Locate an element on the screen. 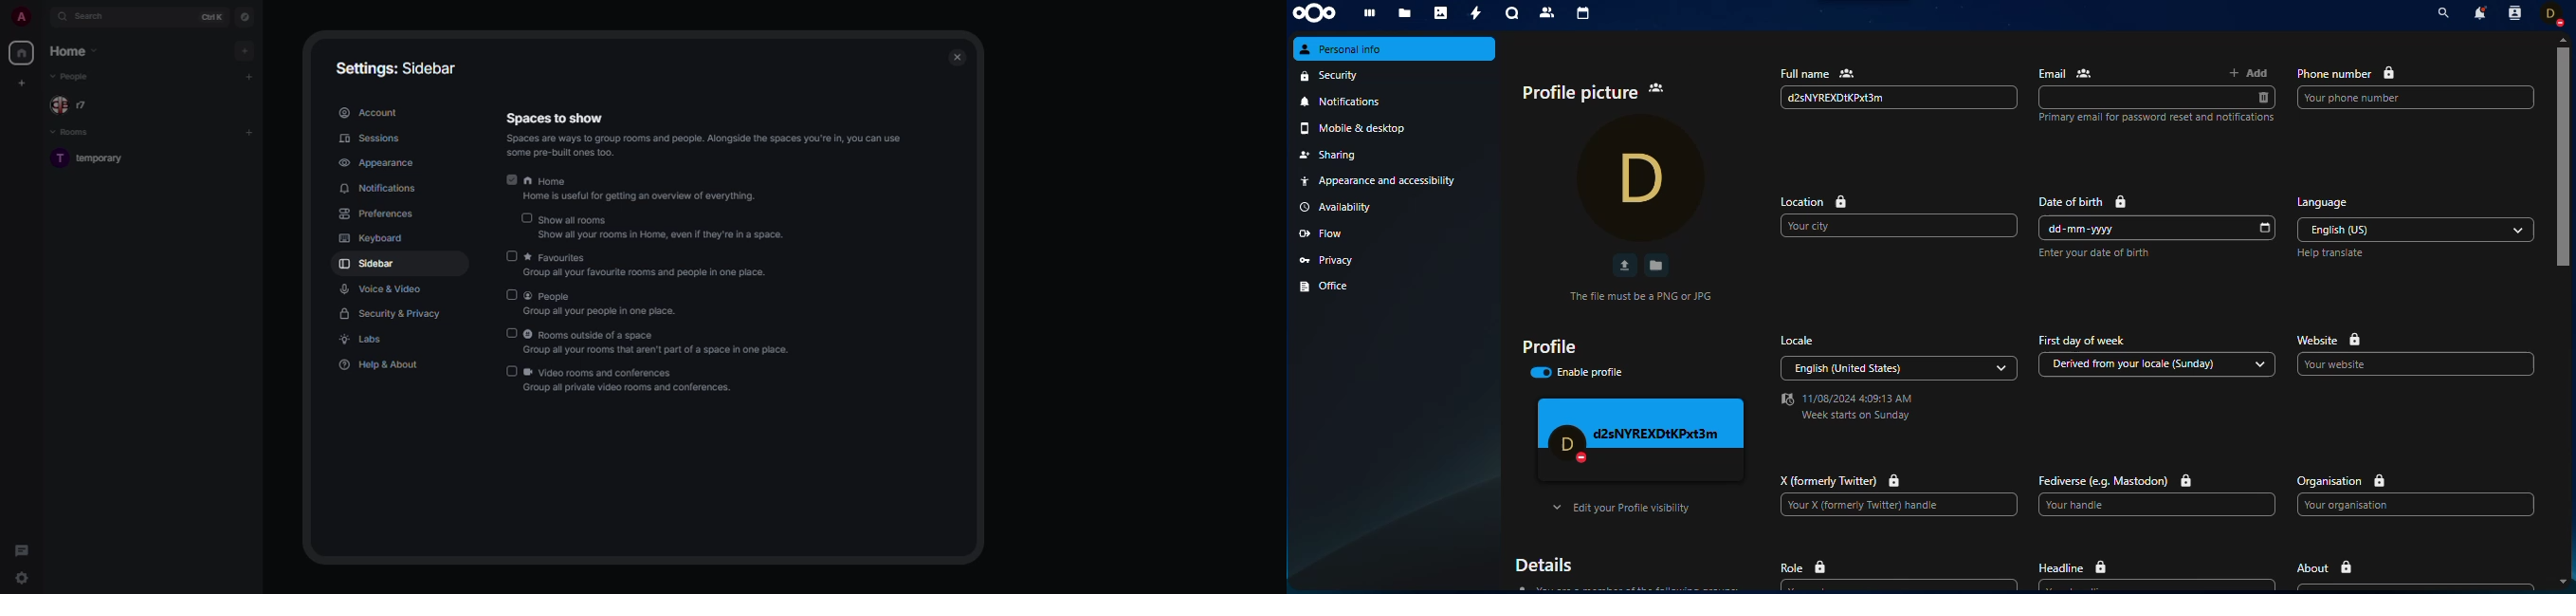 Image resolution: width=2576 pixels, height=616 pixels. home is located at coordinates (20, 53).